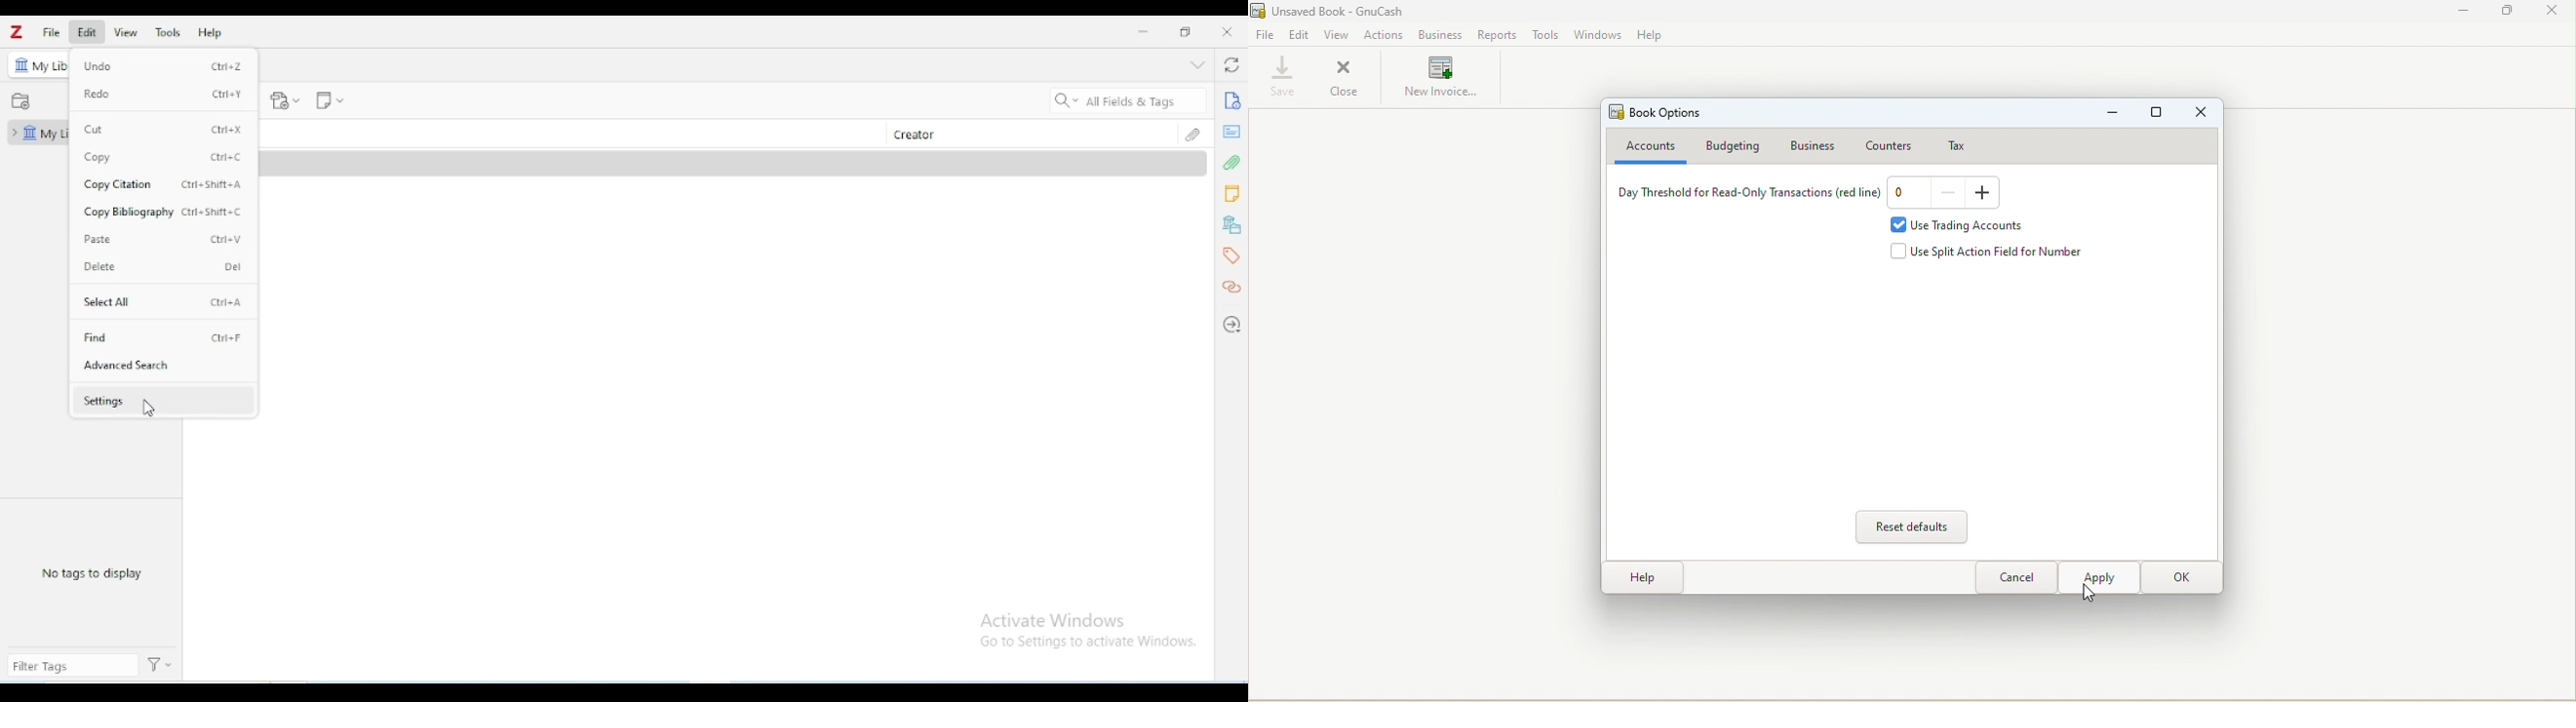 This screenshot has width=2576, height=728. I want to click on ctrl+A, so click(226, 302).